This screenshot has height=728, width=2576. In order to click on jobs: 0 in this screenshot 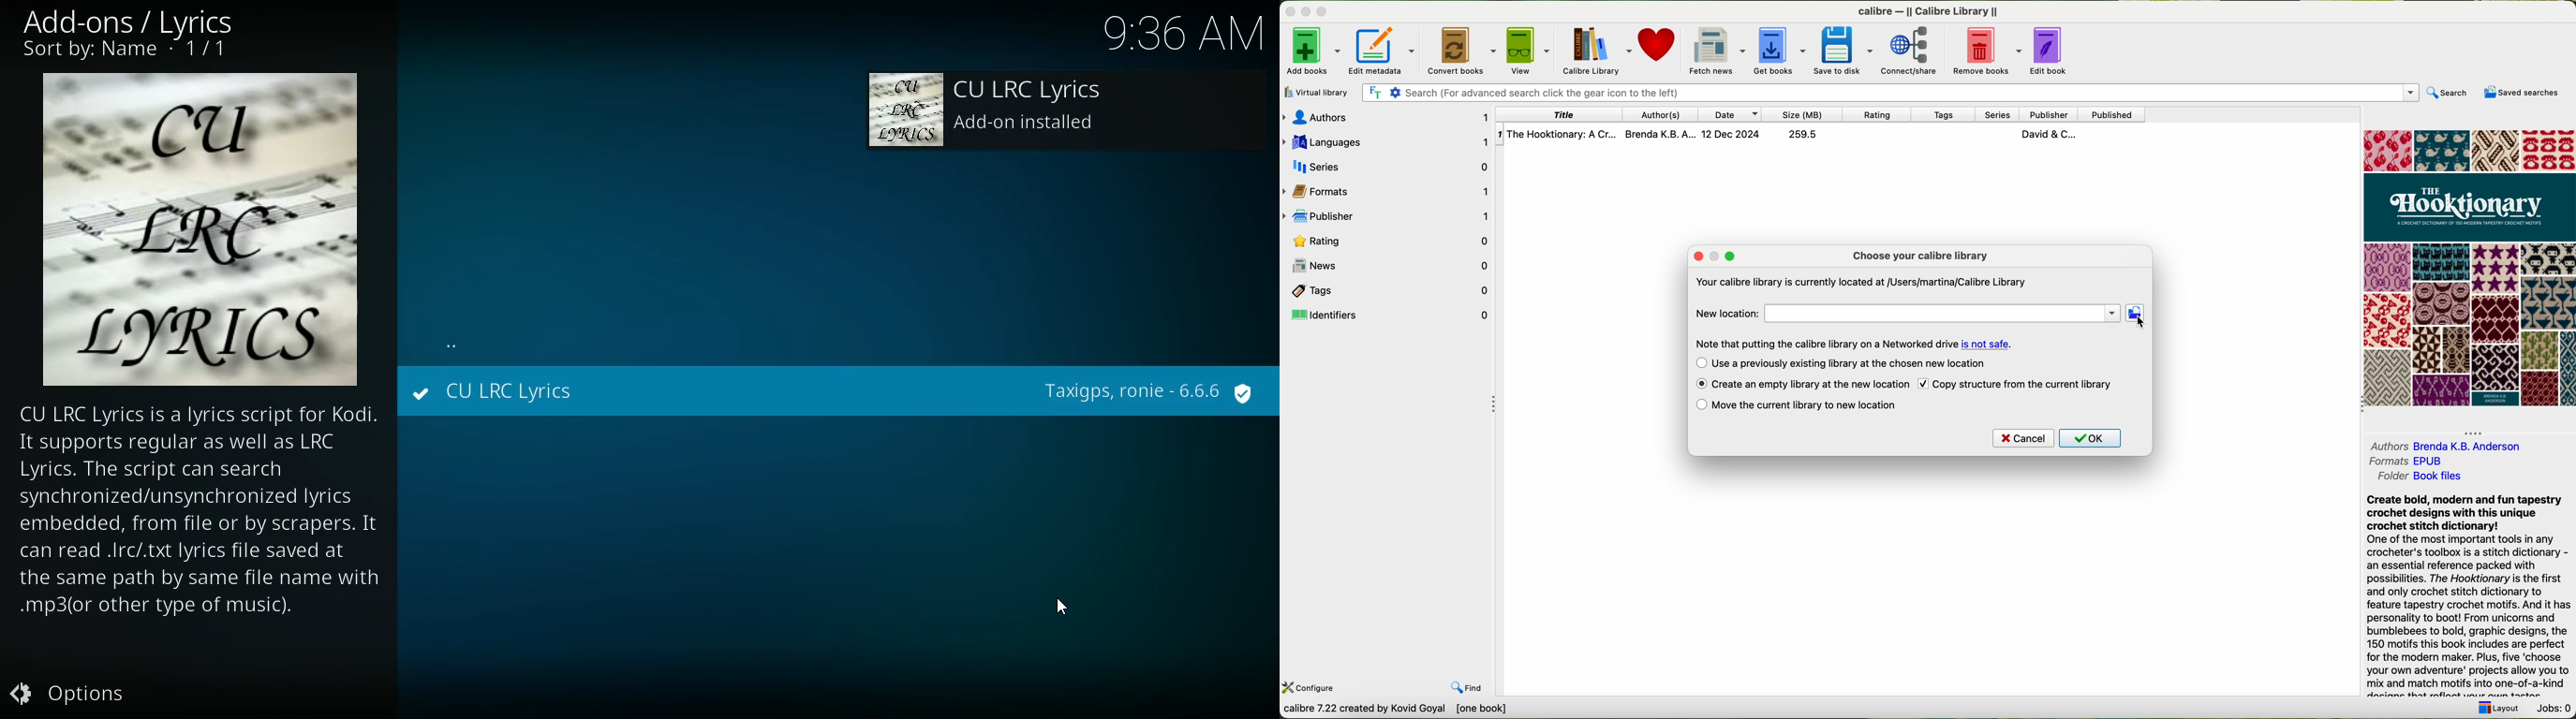, I will do `click(2556, 709)`.